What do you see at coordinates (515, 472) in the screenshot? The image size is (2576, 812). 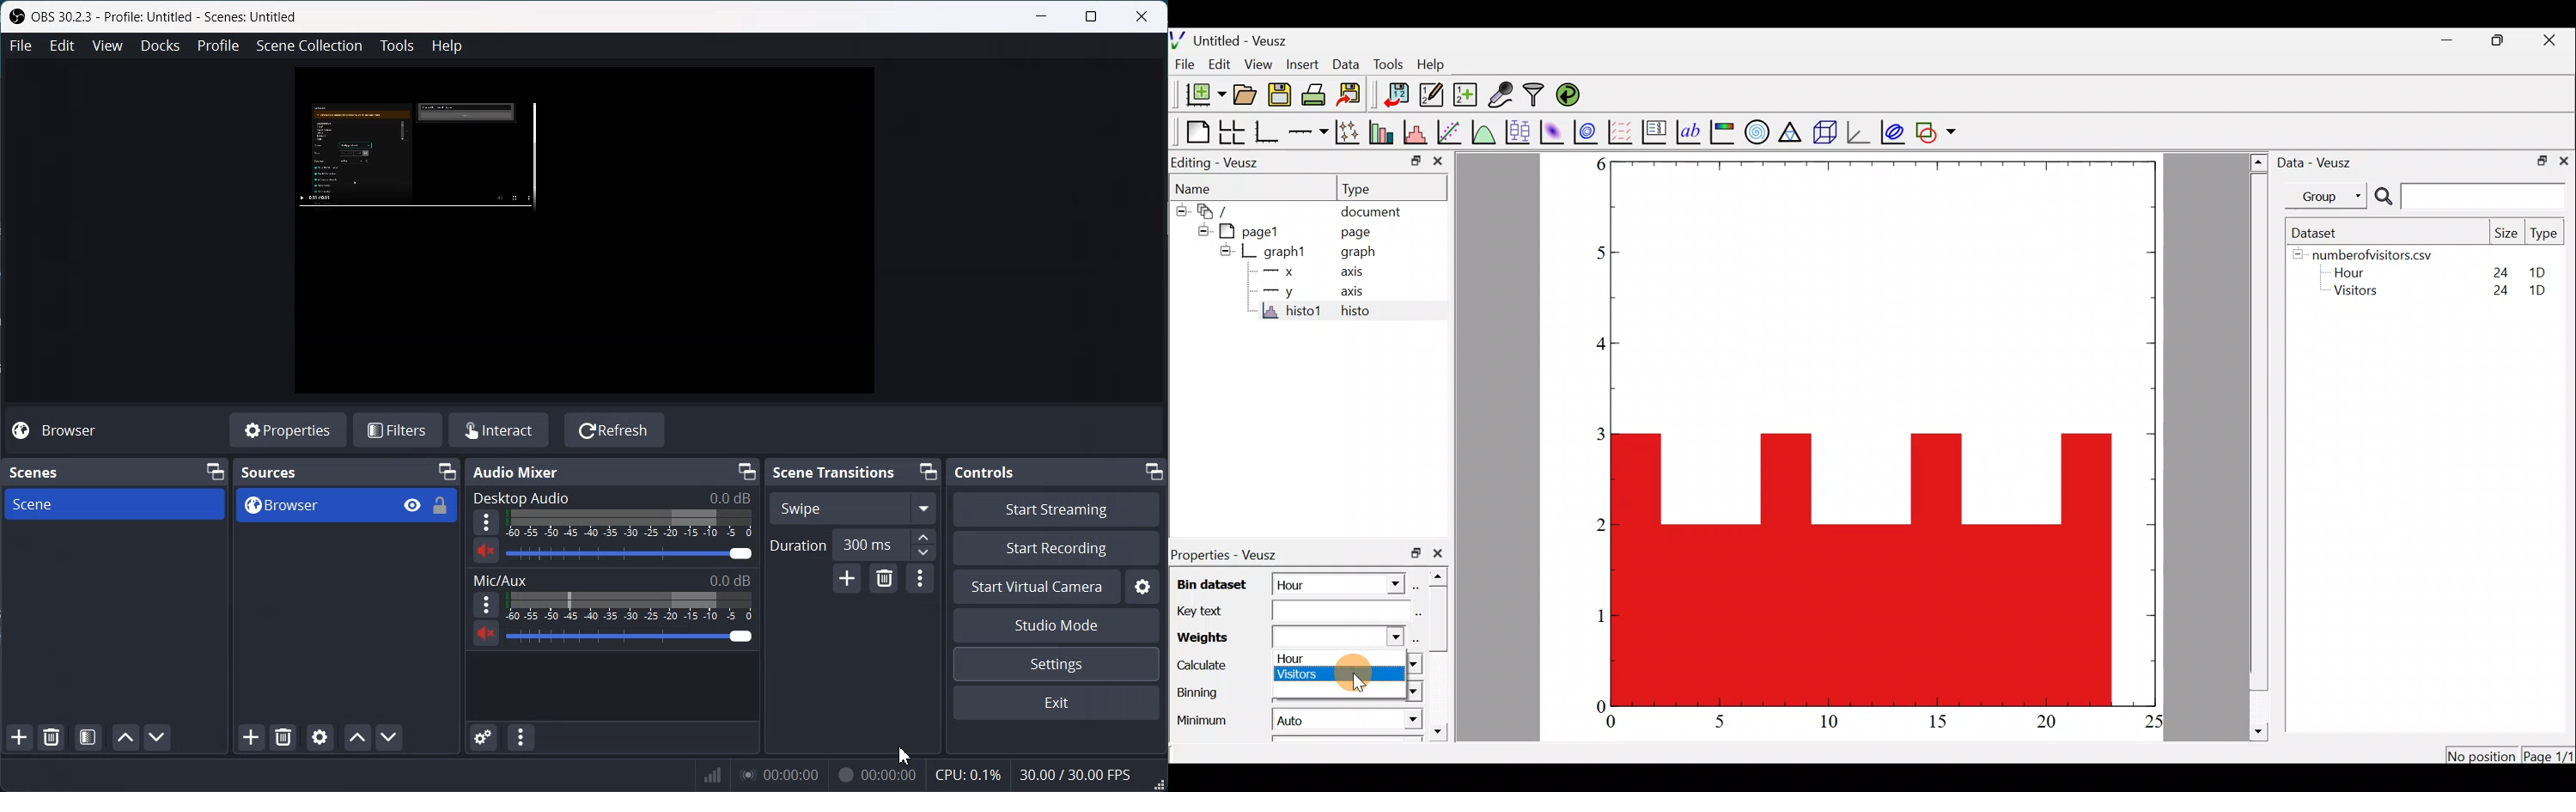 I see `Audio Mixer` at bounding box center [515, 472].